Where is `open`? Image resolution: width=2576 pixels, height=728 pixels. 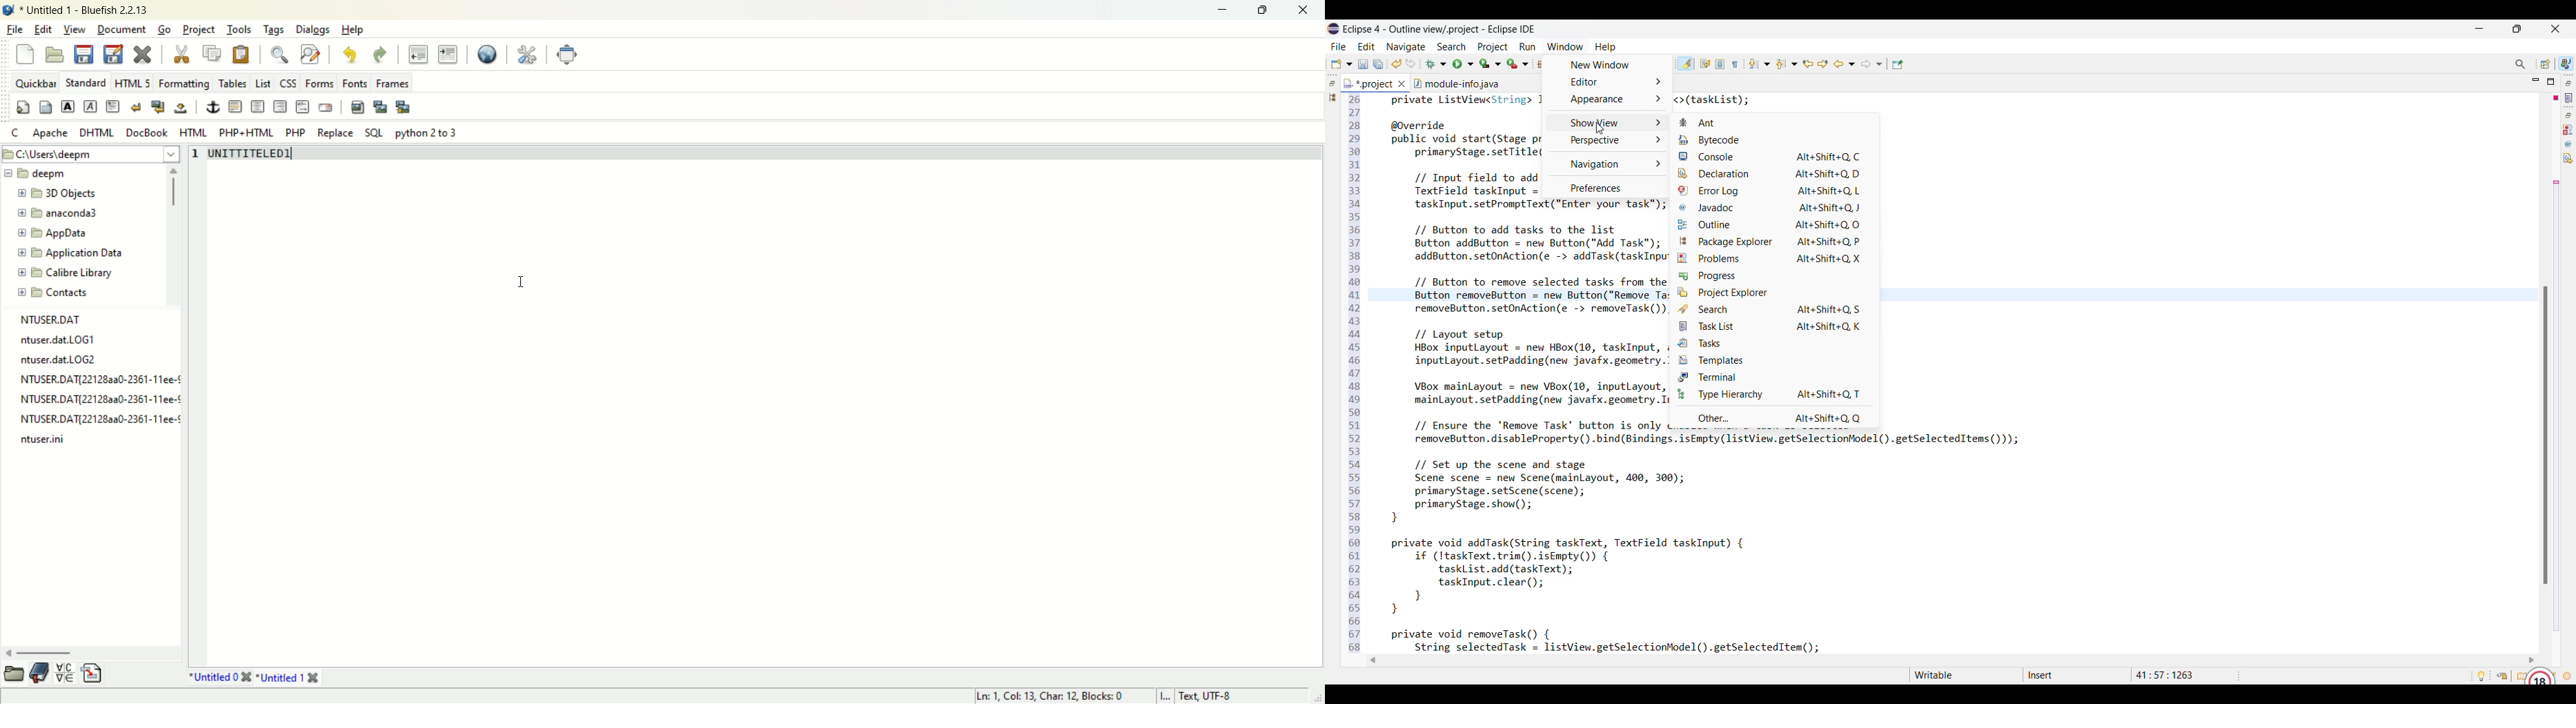
open is located at coordinates (12, 674).